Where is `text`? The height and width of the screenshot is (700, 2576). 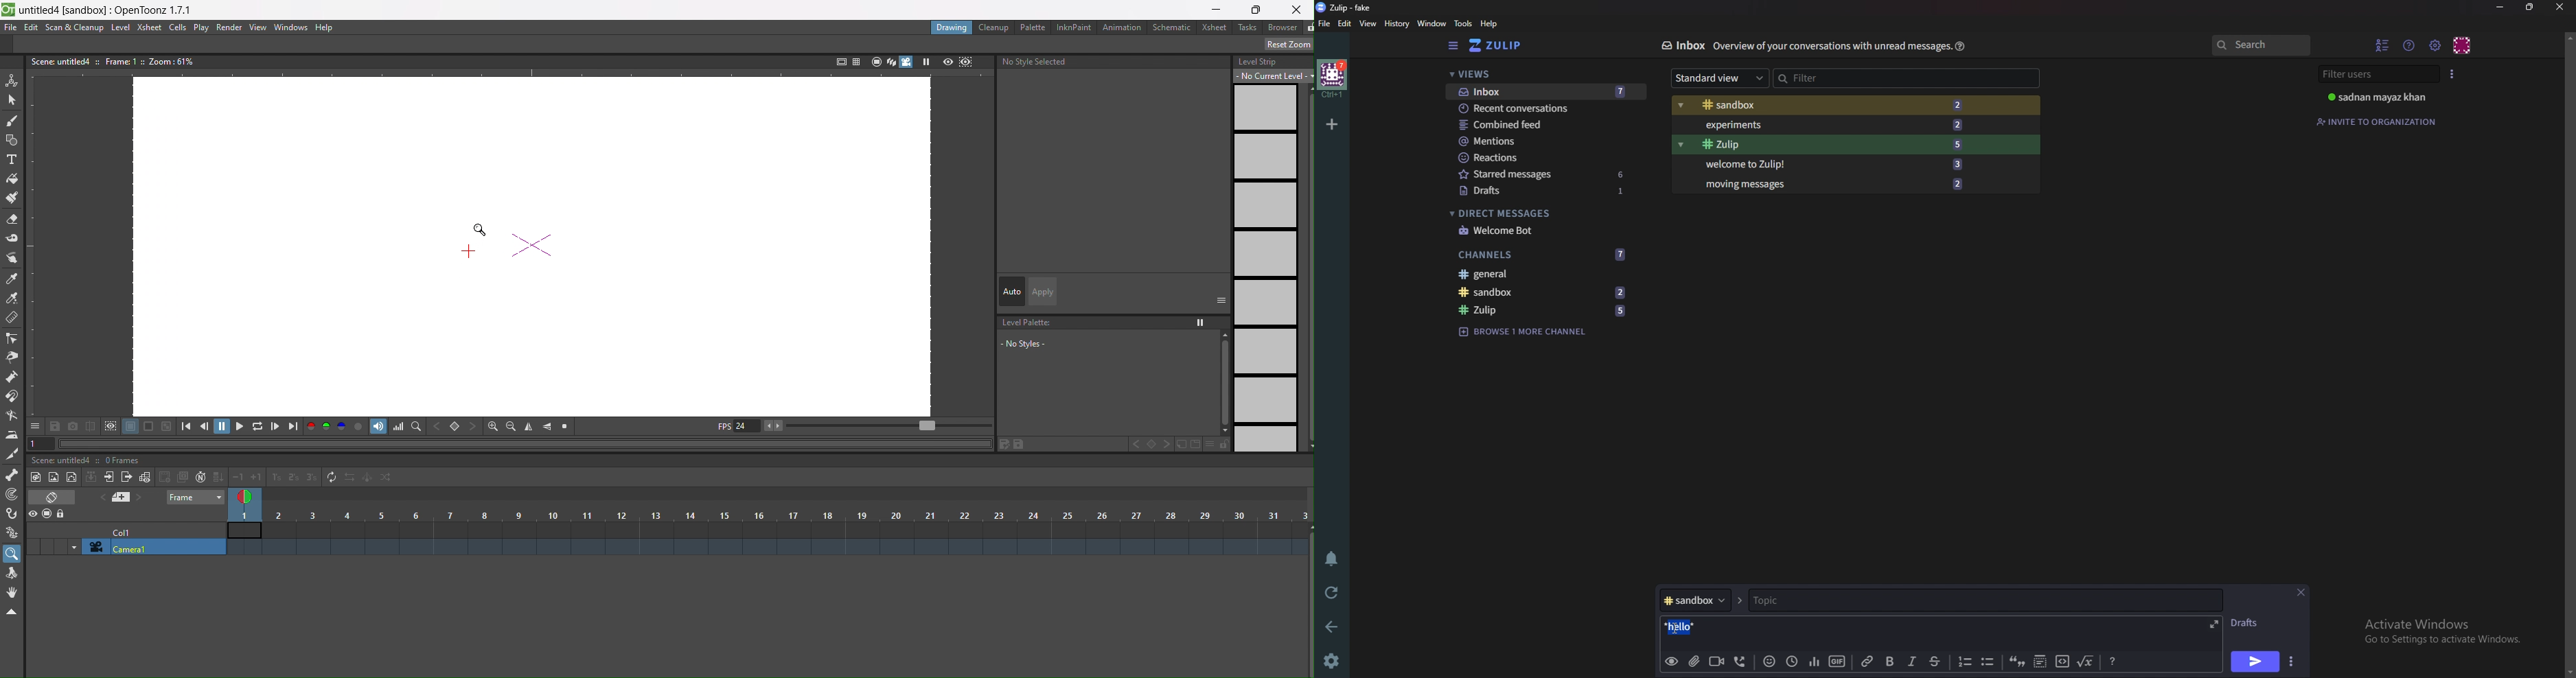 text is located at coordinates (89, 460).